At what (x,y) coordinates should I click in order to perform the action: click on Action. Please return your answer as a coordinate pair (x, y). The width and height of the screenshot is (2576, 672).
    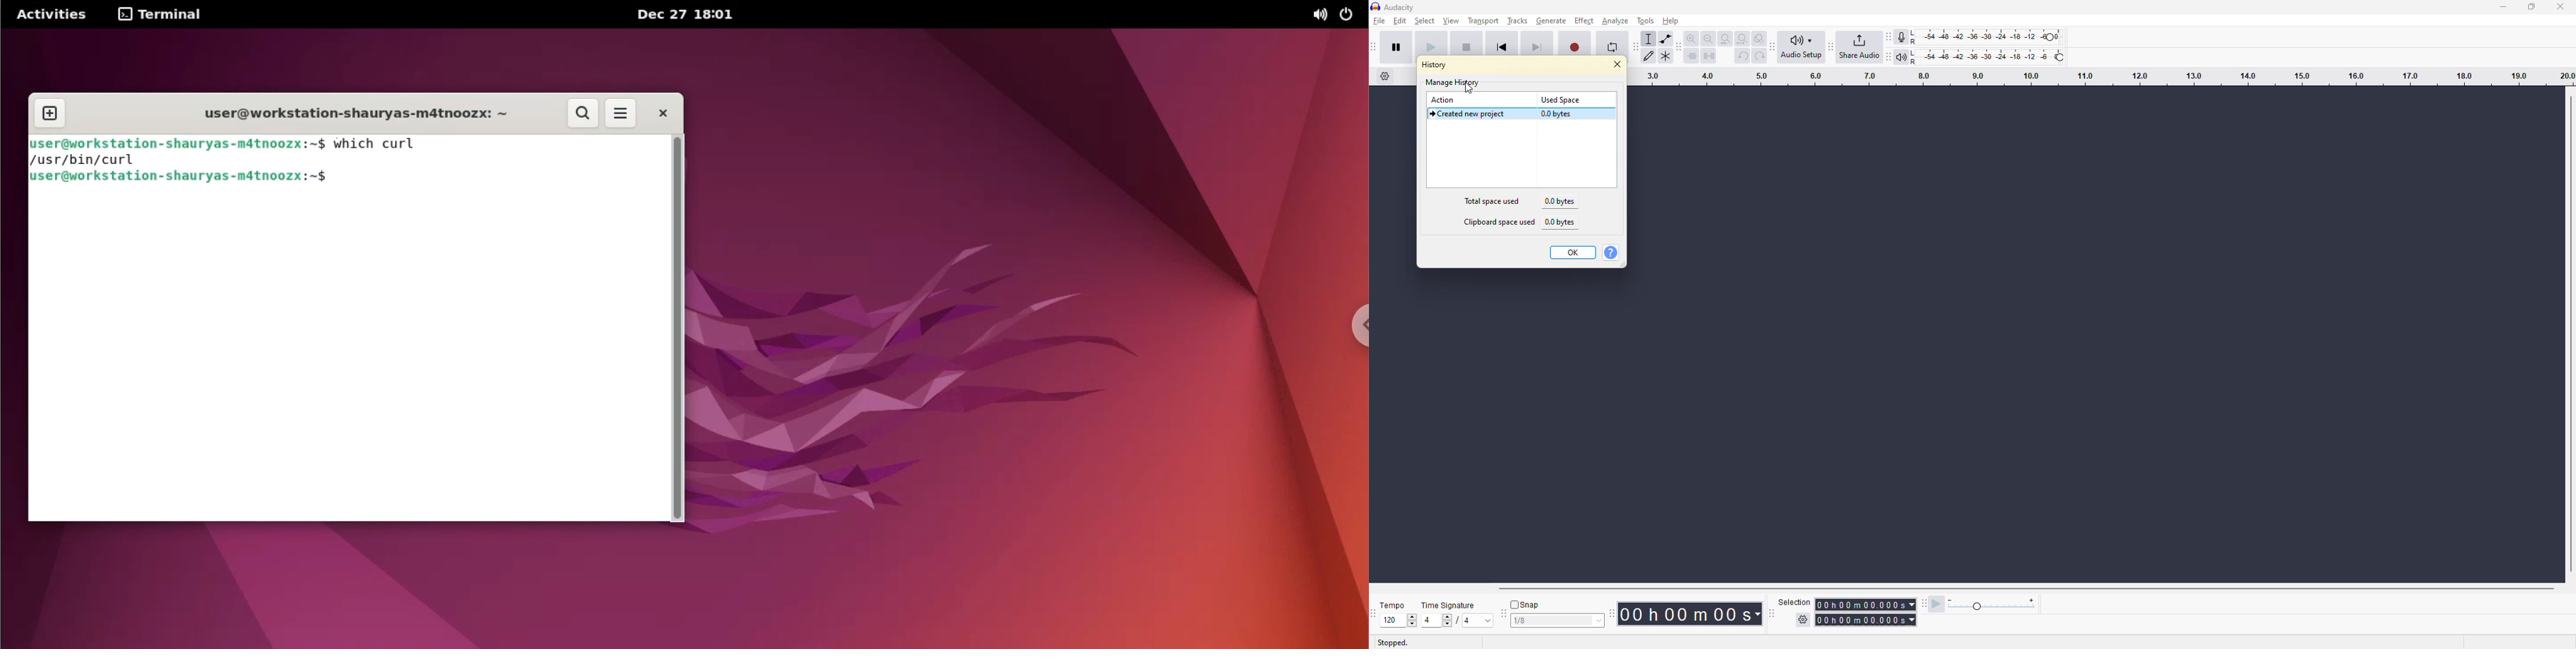
    Looking at the image, I should click on (1445, 100).